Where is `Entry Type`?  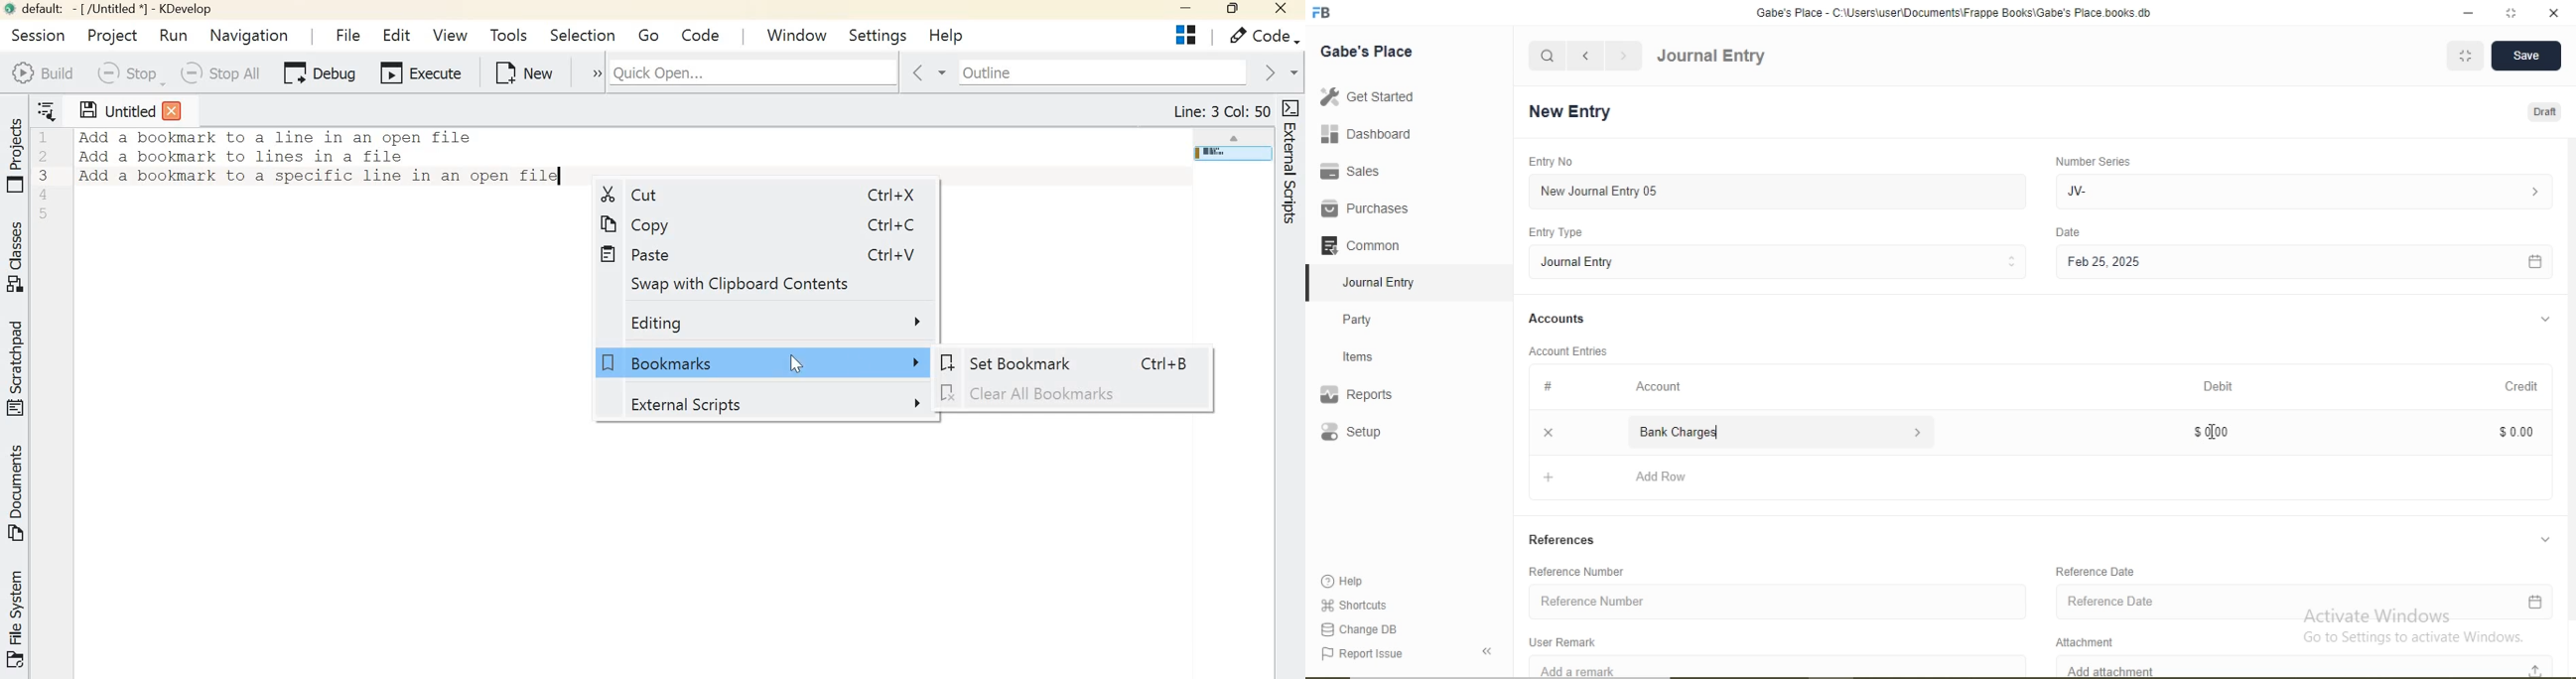 Entry Type is located at coordinates (1558, 232).